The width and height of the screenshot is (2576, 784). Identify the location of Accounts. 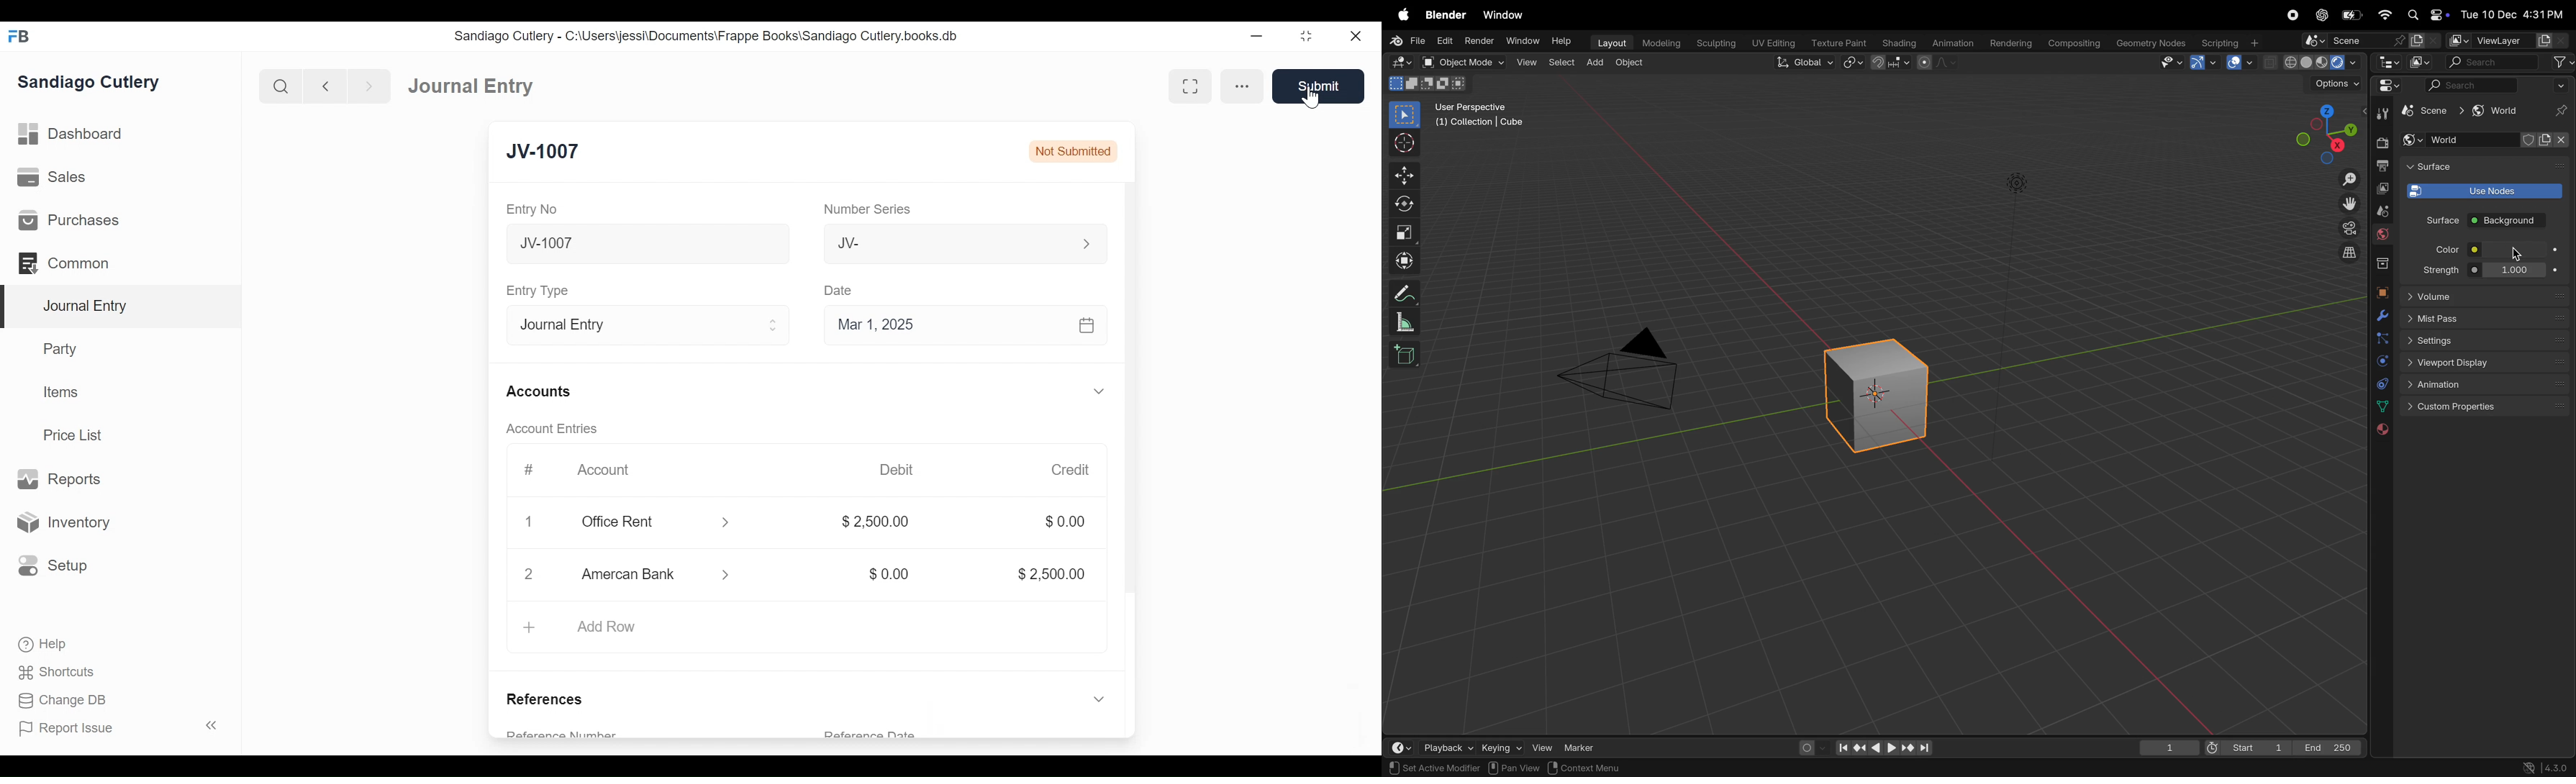
(538, 391).